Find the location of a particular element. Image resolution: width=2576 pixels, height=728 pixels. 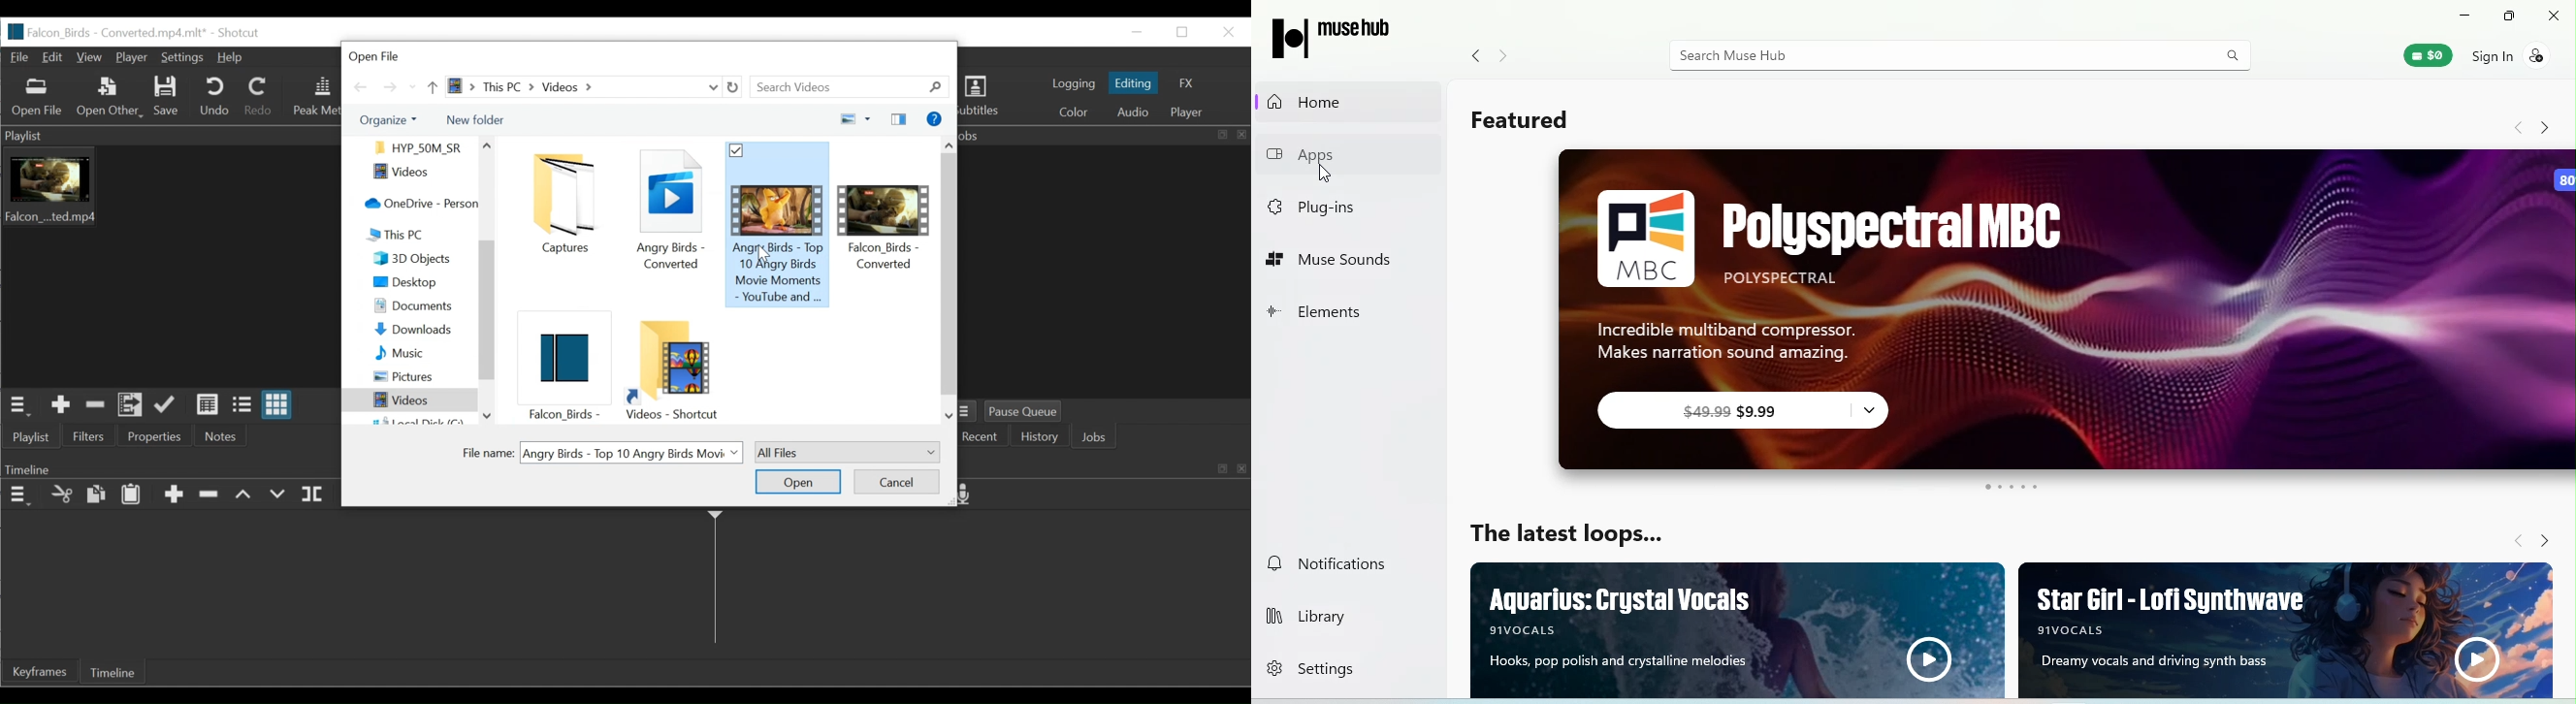

Close is located at coordinates (942, 55).